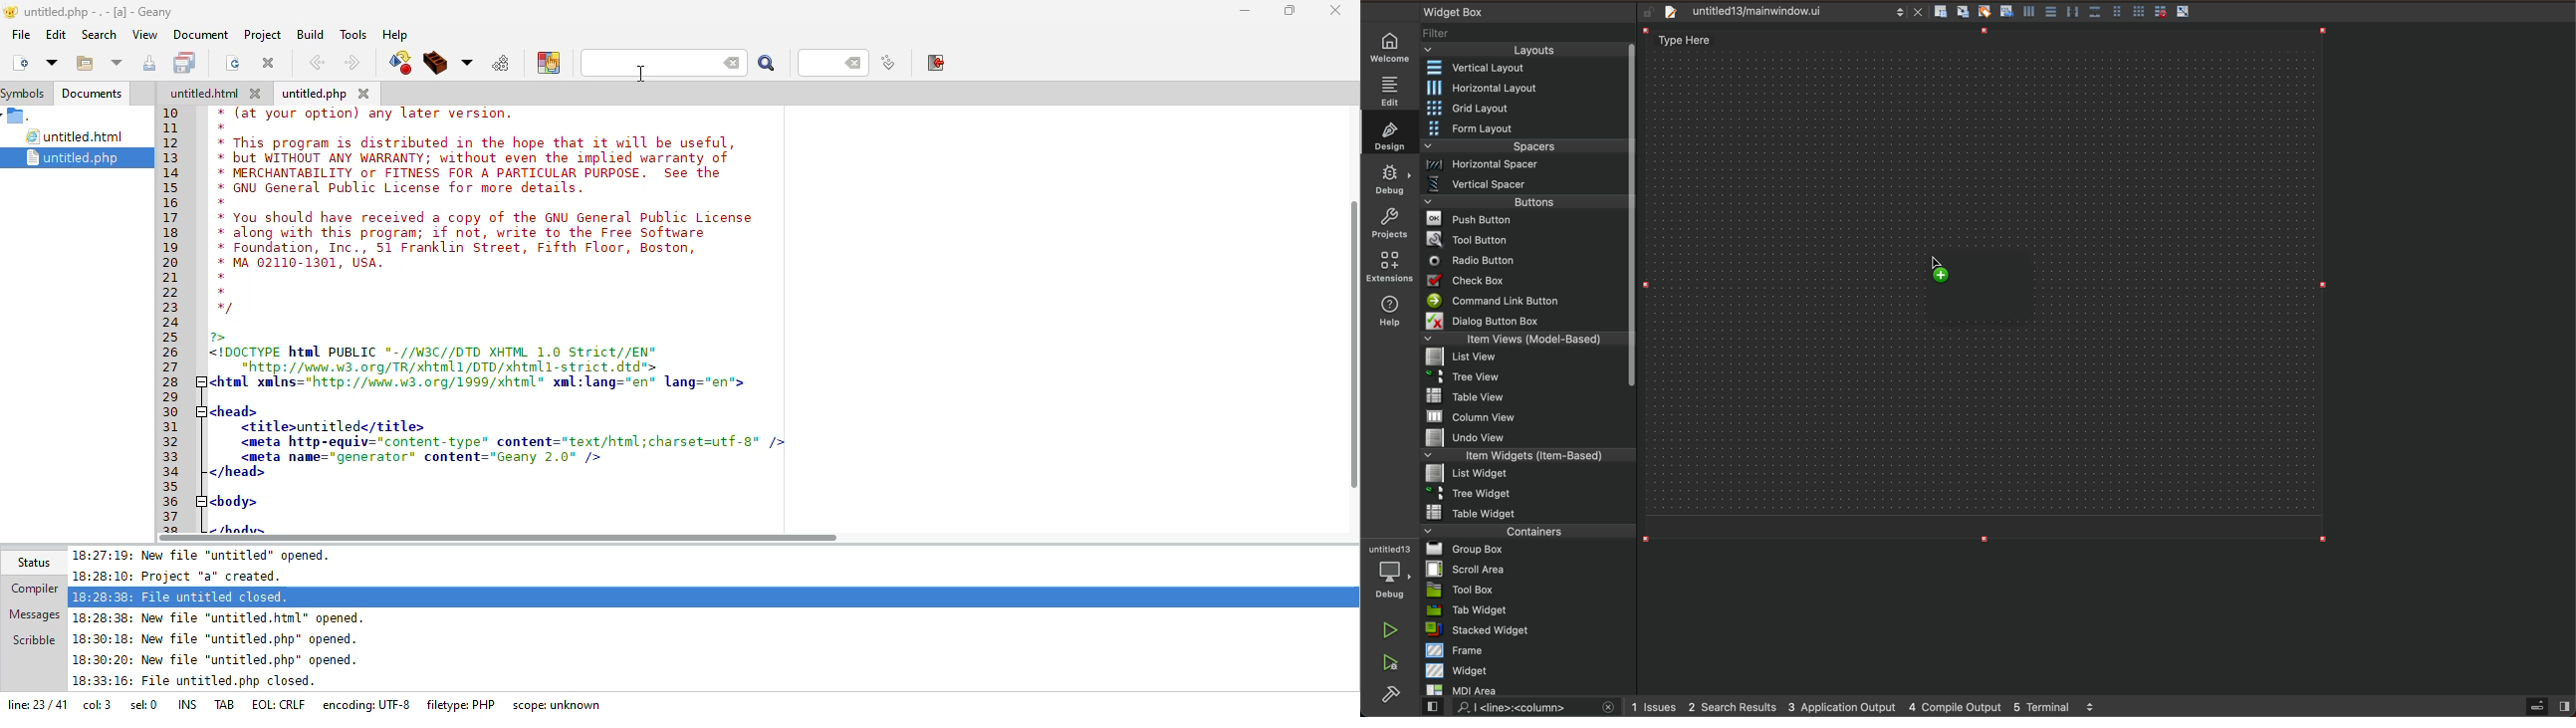 The height and width of the screenshot is (728, 2576). I want to click on column view, so click(1528, 416).